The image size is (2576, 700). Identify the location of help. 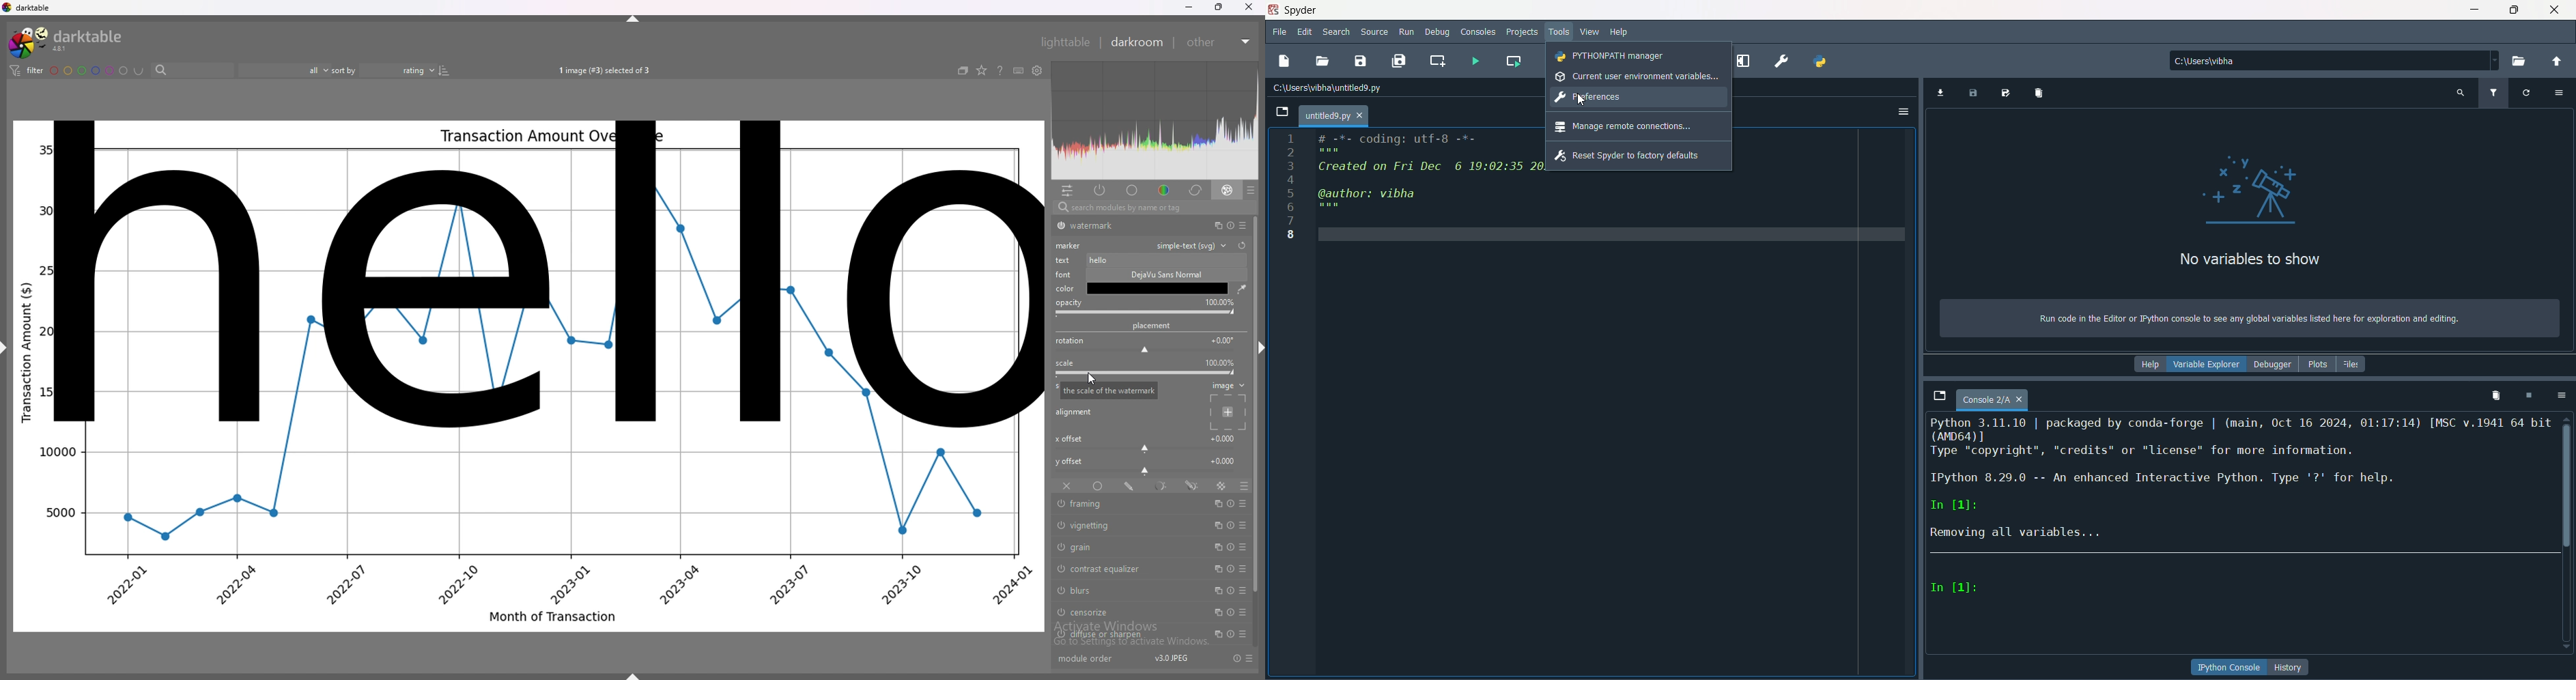
(2149, 365).